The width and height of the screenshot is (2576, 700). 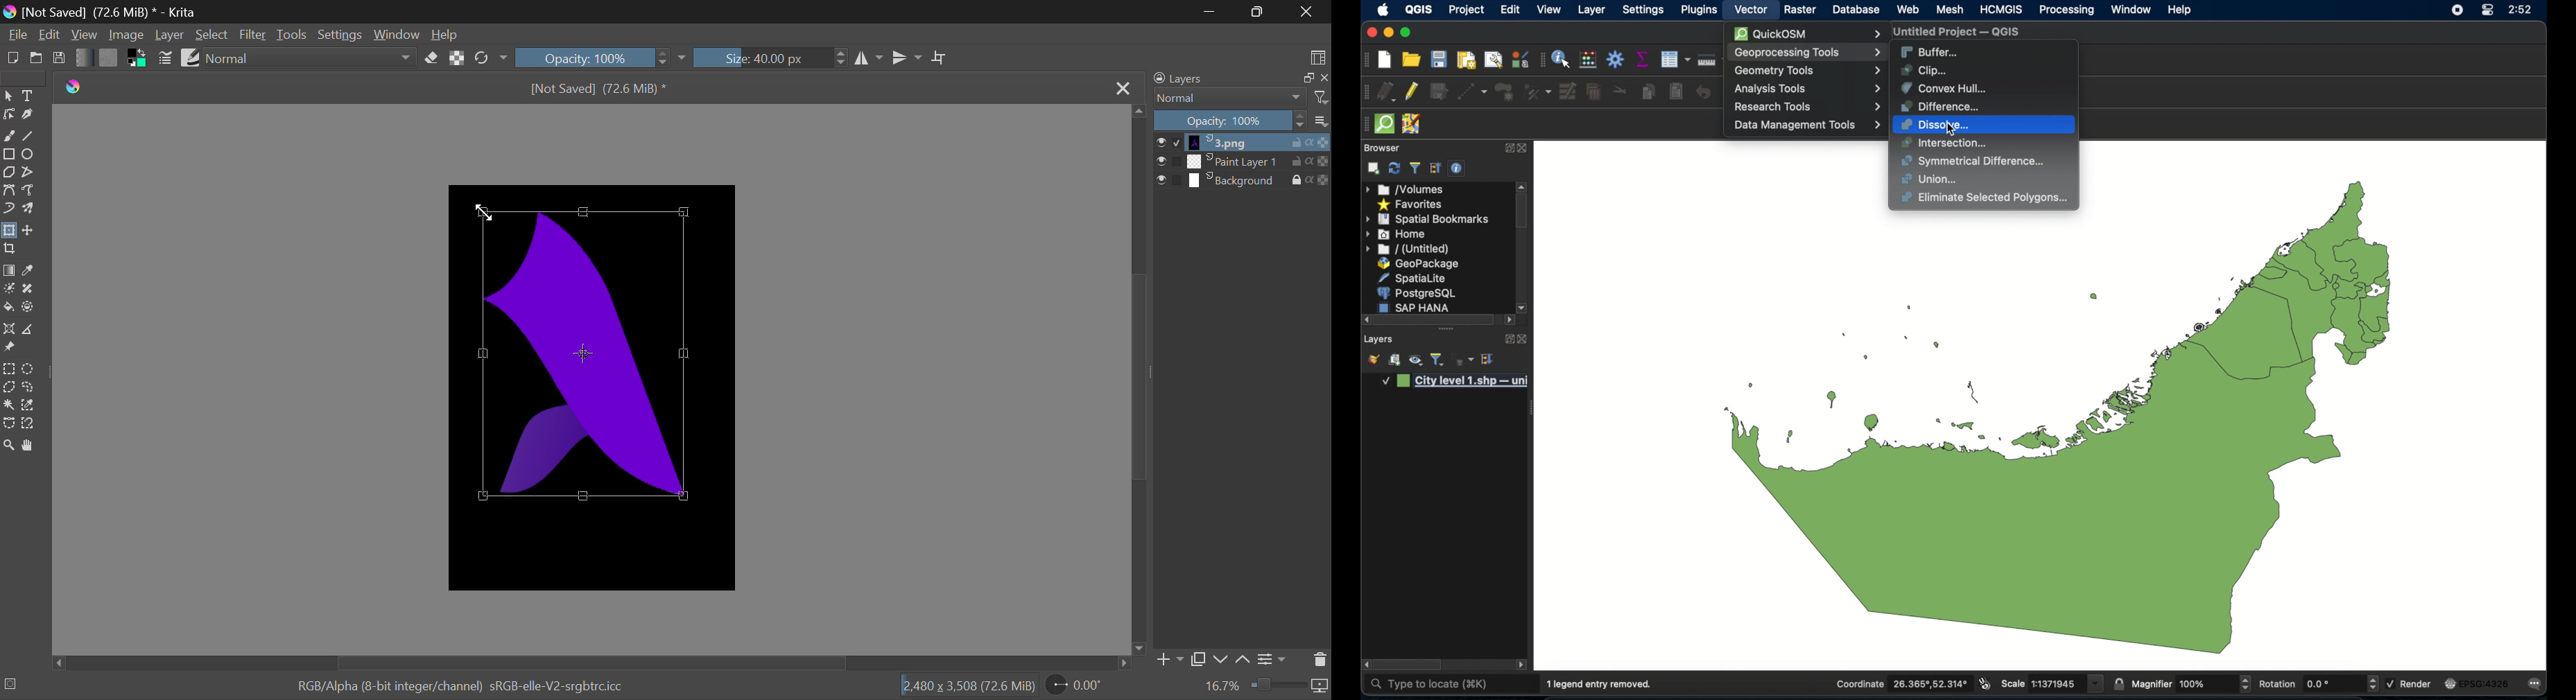 What do you see at coordinates (32, 272) in the screenshot?
I see `Eyedropper` at bounding box center [32, 272].